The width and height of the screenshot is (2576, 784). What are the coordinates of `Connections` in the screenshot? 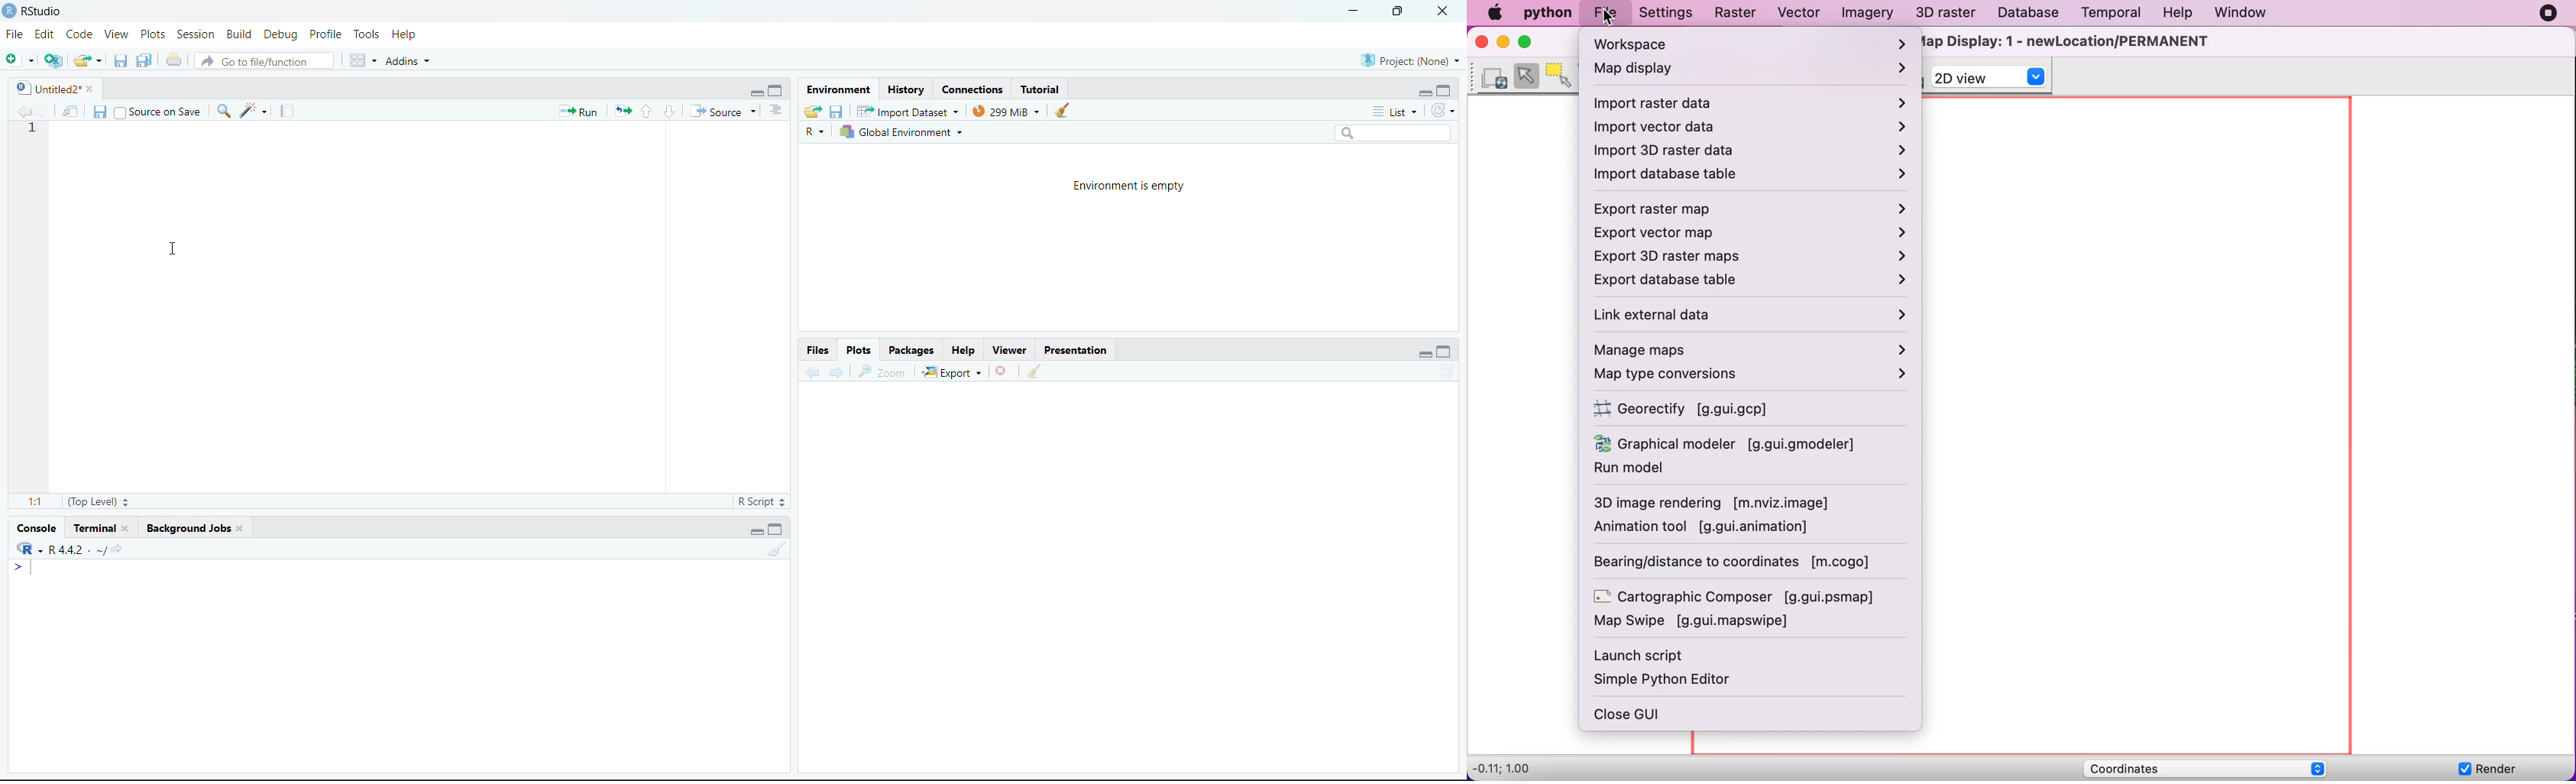 It's located at (976, 89).